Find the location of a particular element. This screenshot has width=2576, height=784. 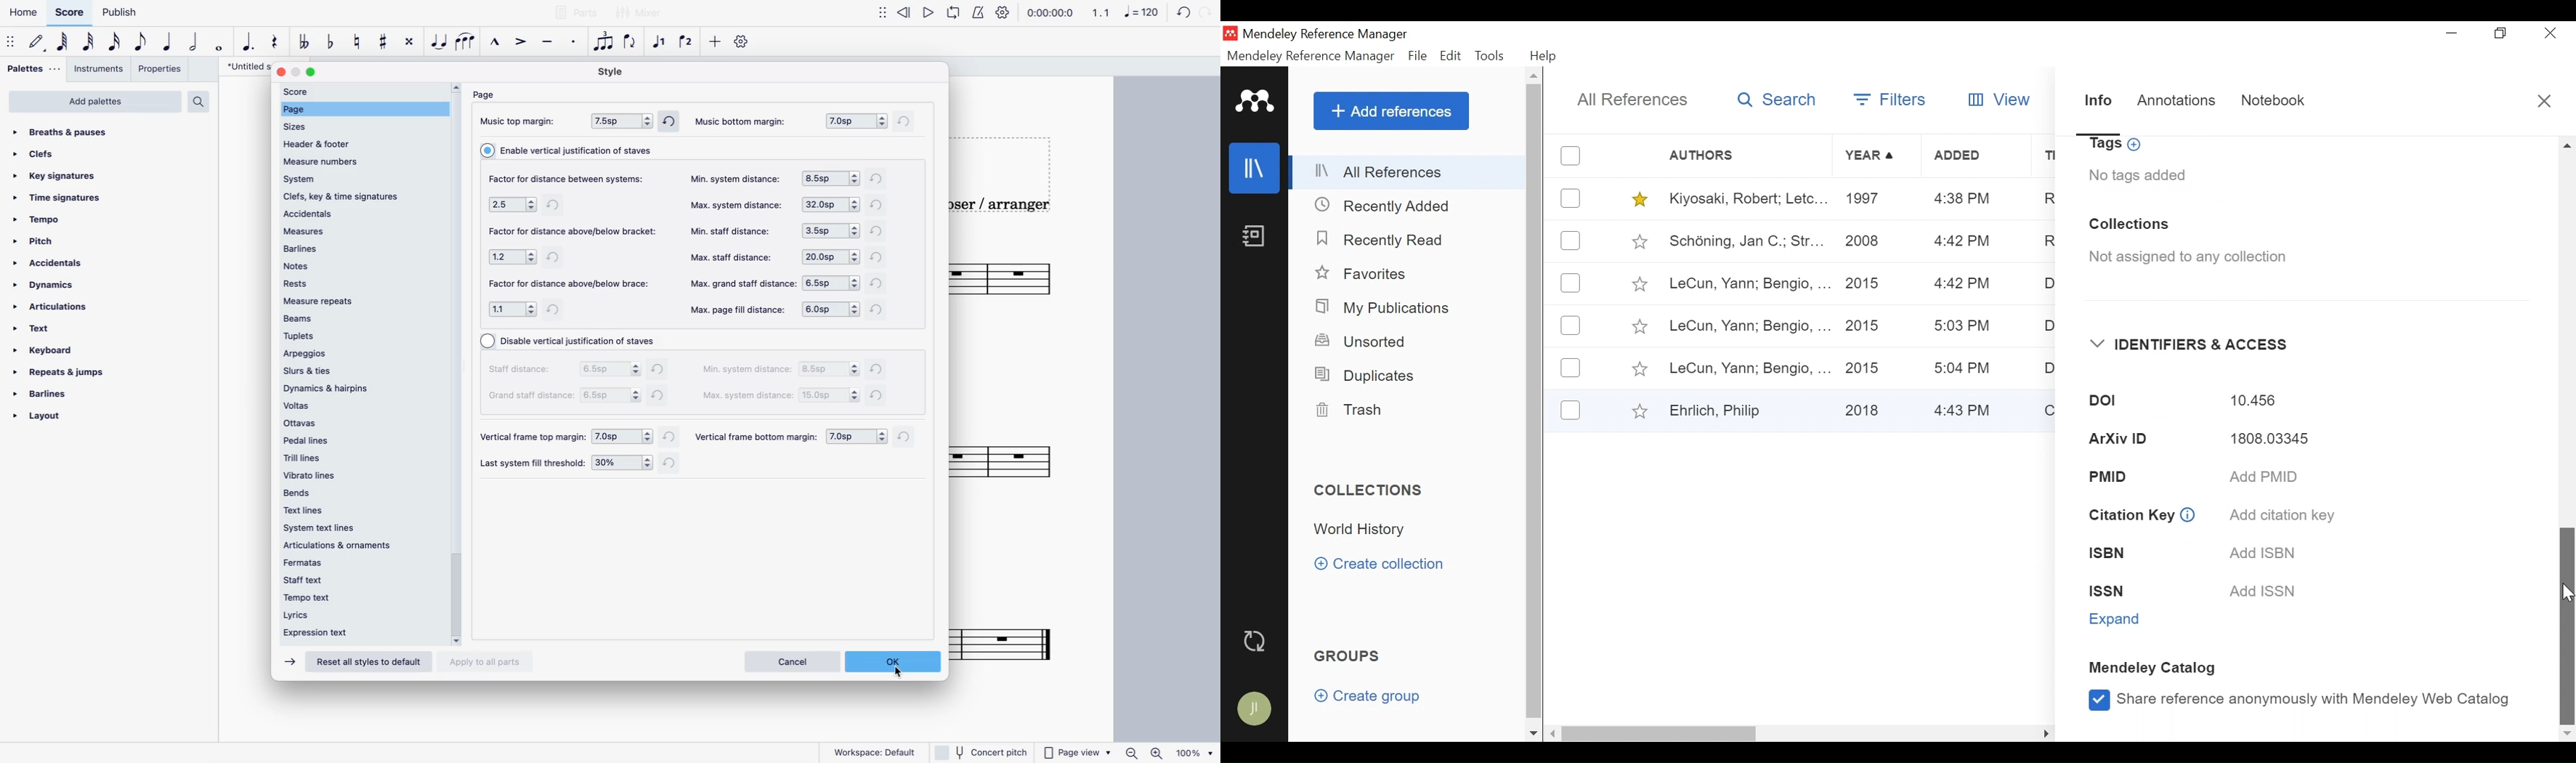

Scroll up is located at coordinates (2568, 145).